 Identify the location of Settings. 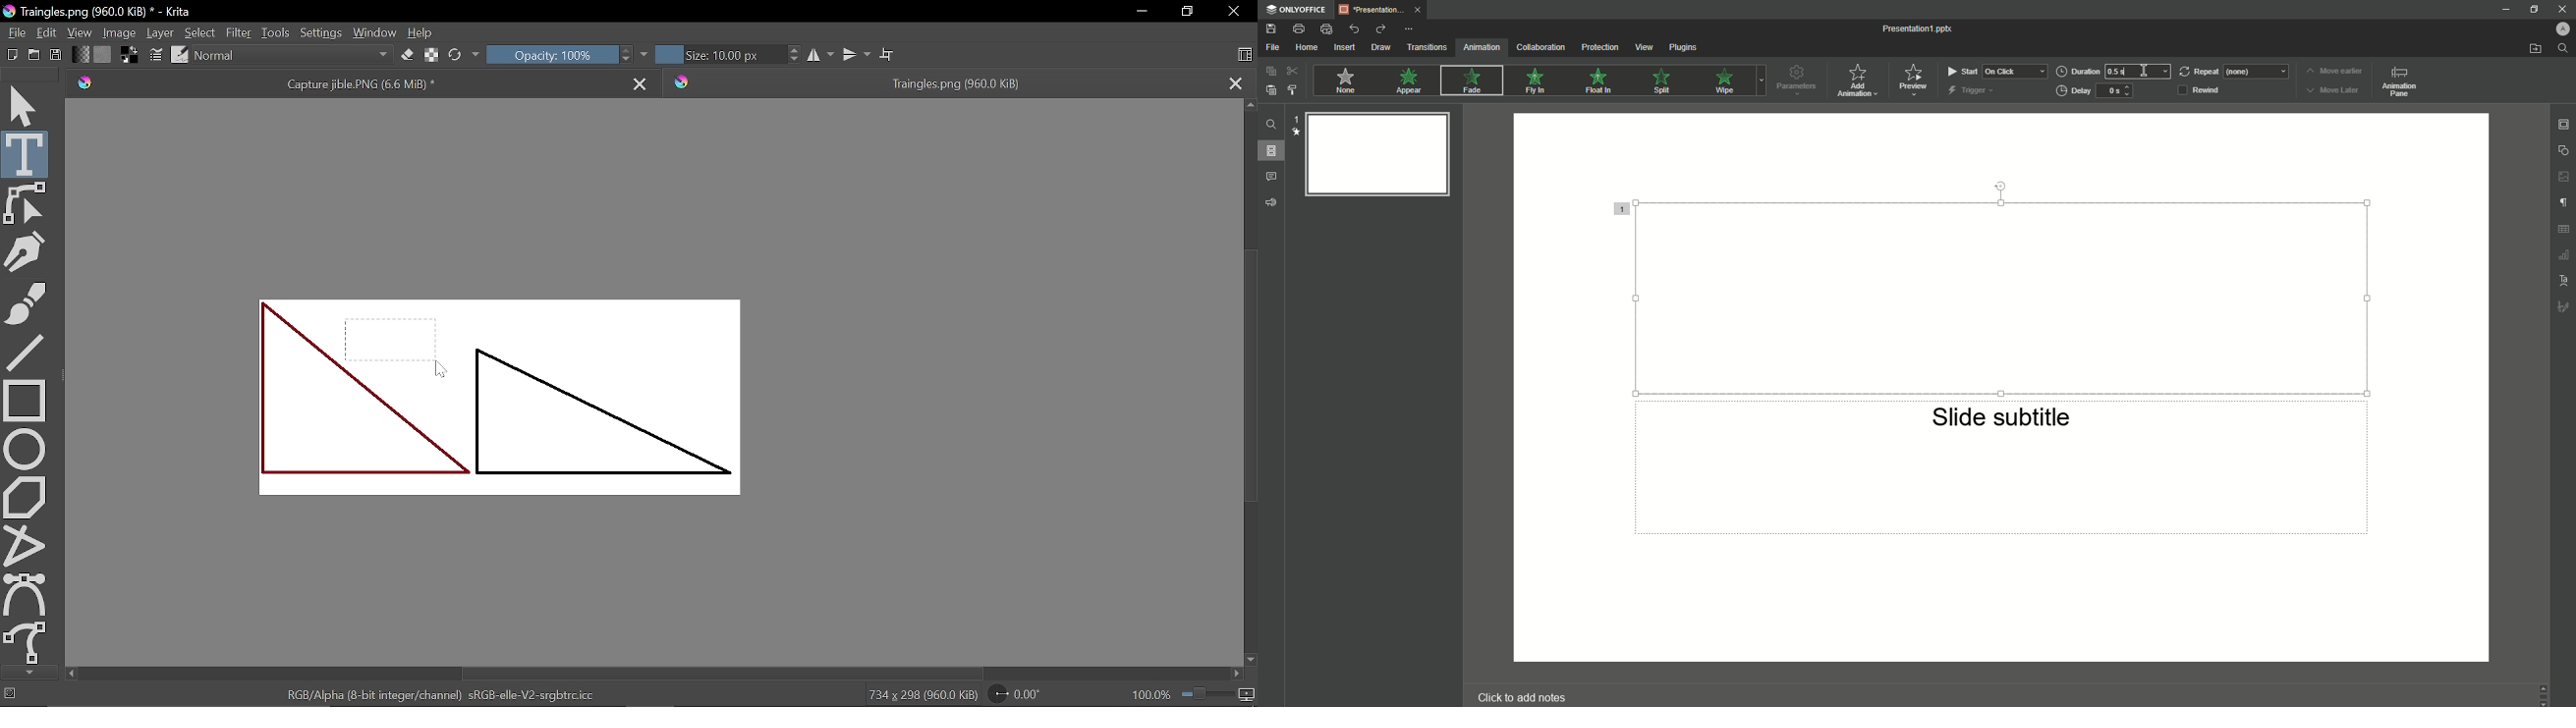
(320, 35).